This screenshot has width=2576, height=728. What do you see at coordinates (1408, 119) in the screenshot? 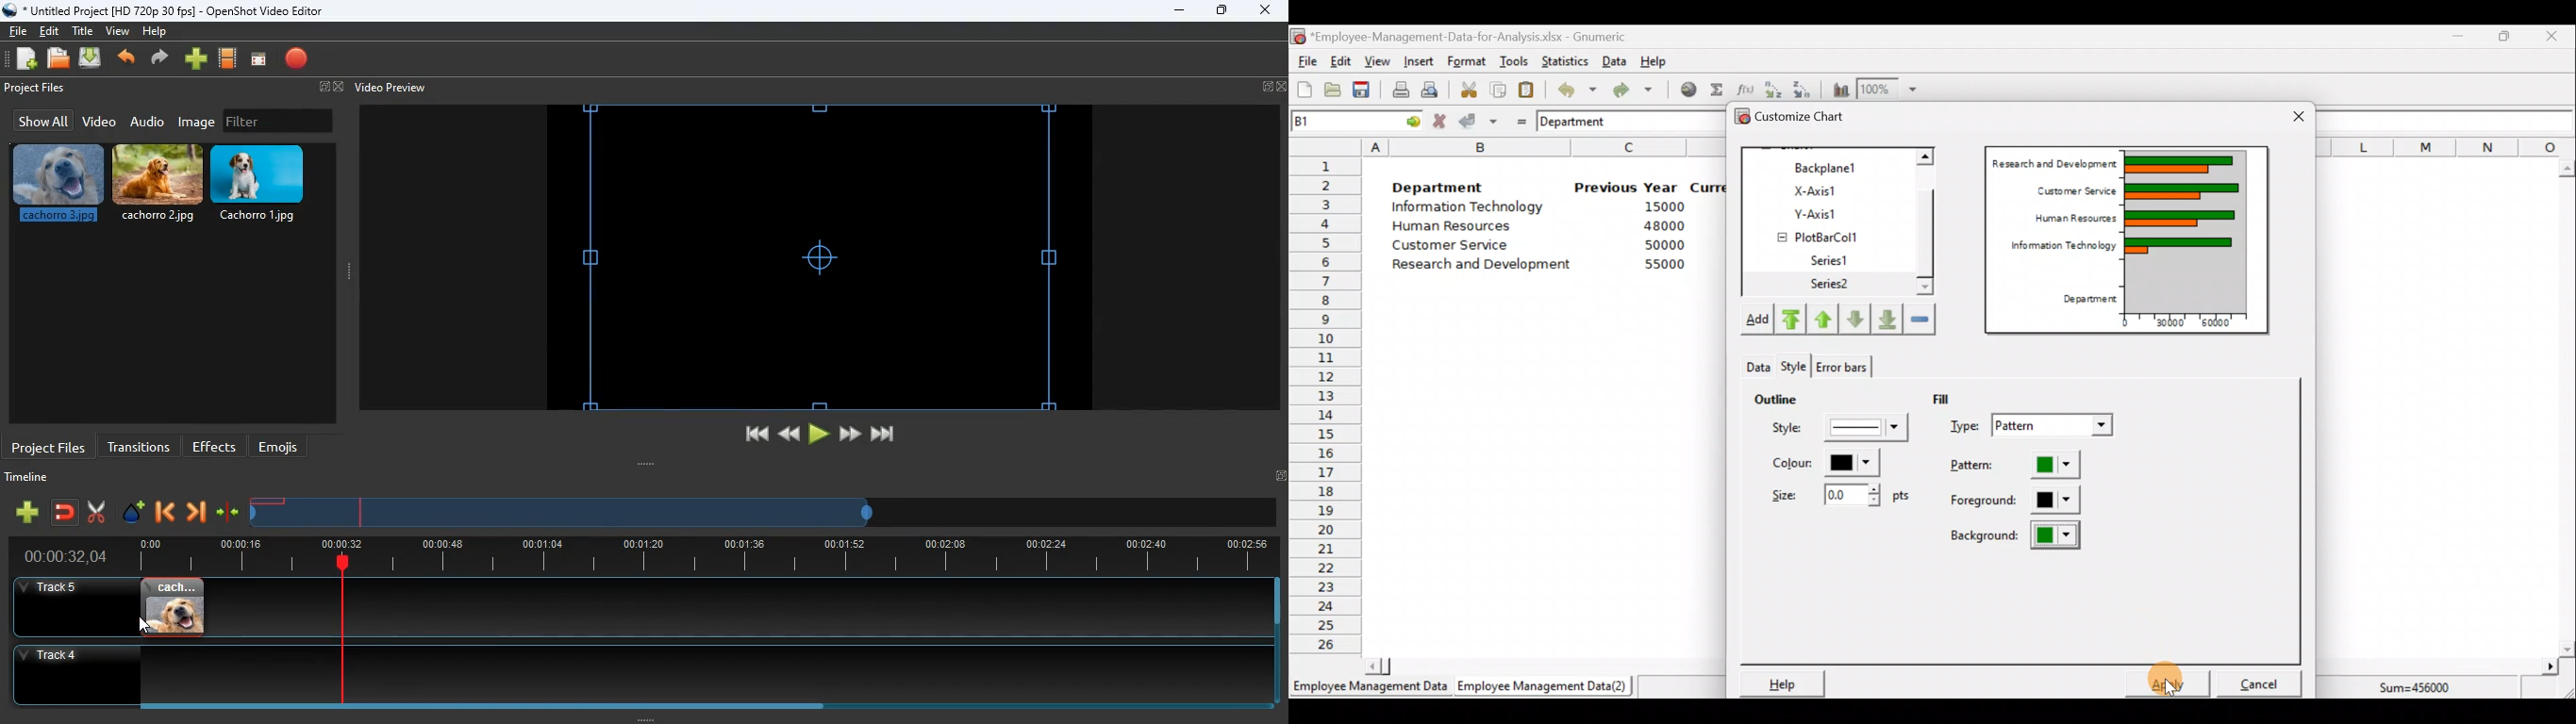
I see `go to` at bounding box center [1408, 119].